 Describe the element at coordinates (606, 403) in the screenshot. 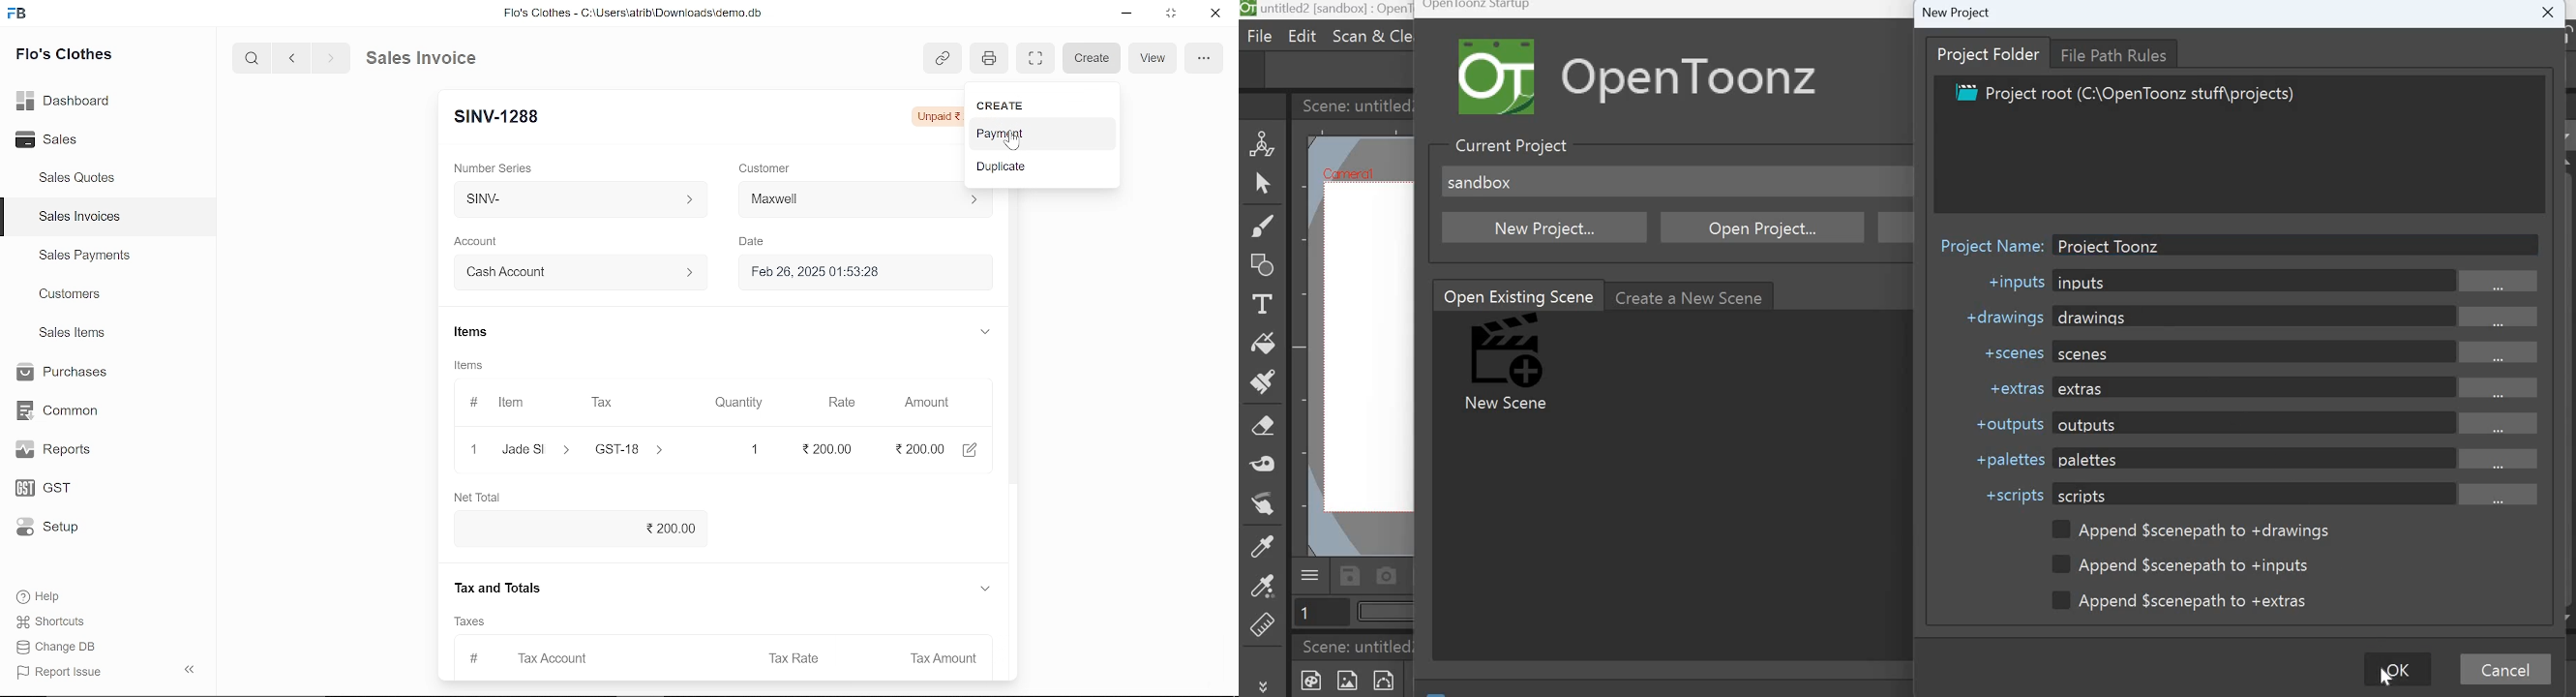

I see `Tax` at that location.